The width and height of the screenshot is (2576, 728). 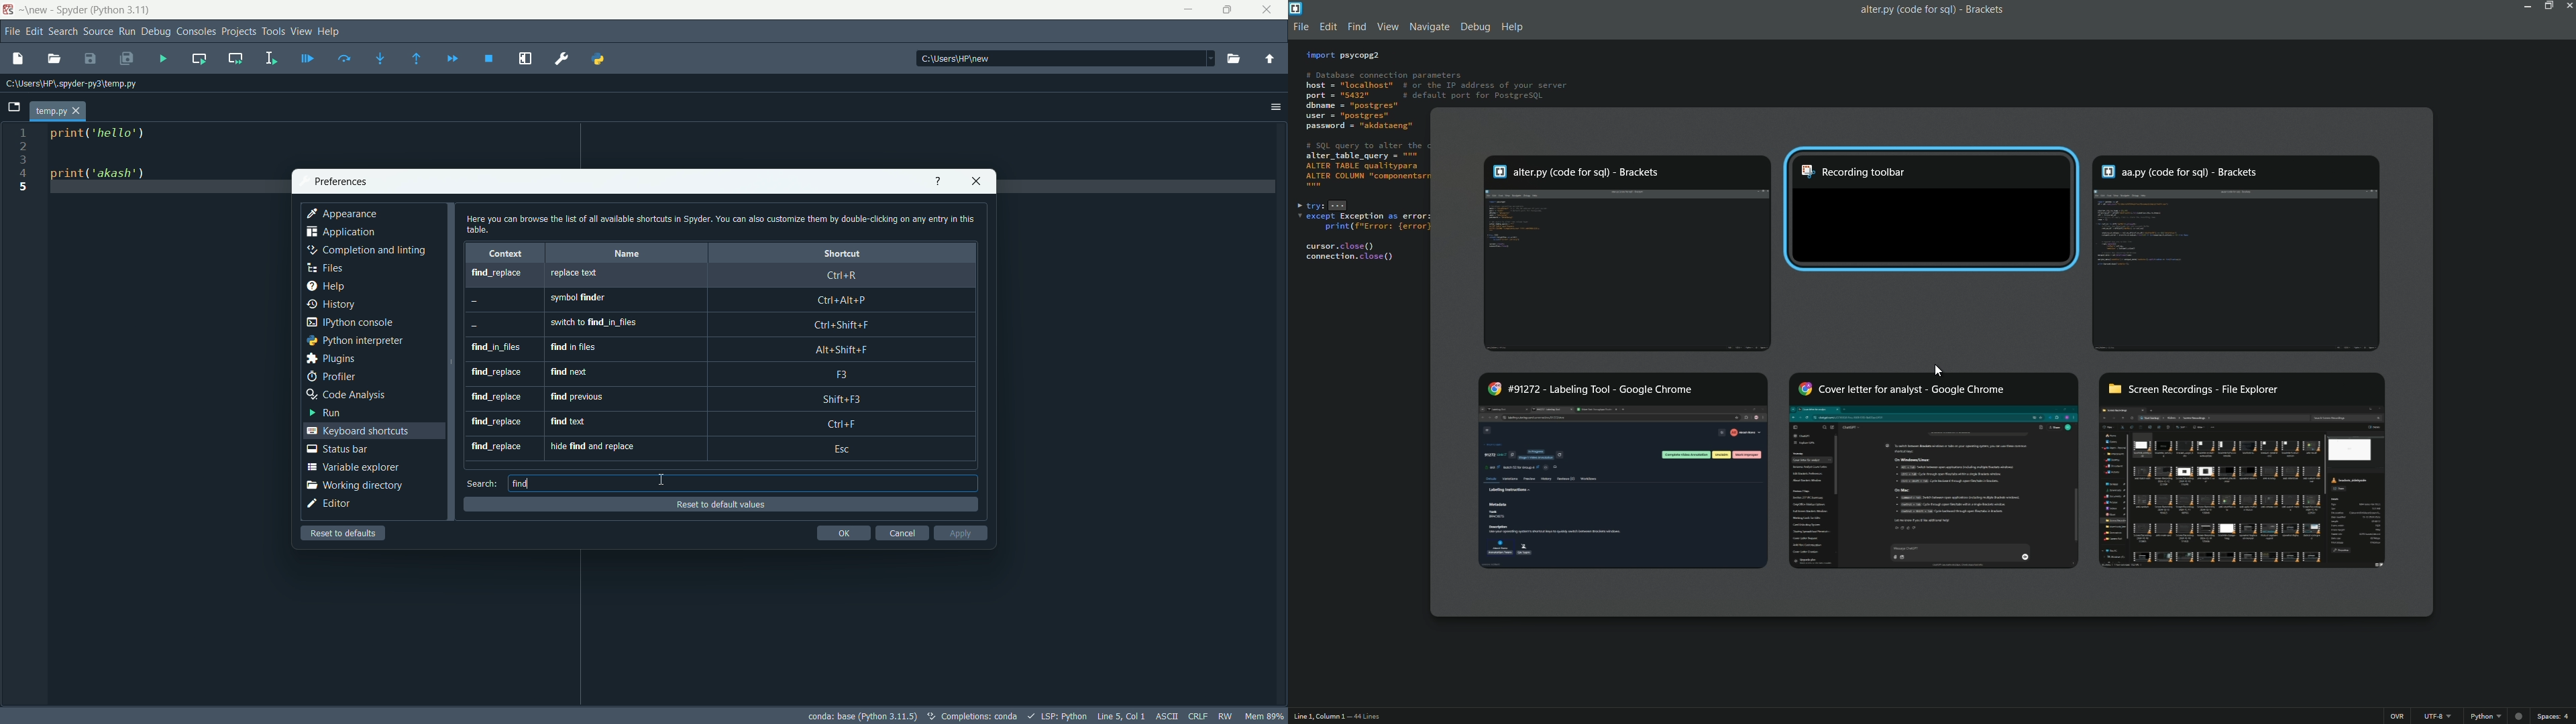 What do you see at coordinates (340, 232) in the screenshot?
I see `application` at bounding box center [340, 232].